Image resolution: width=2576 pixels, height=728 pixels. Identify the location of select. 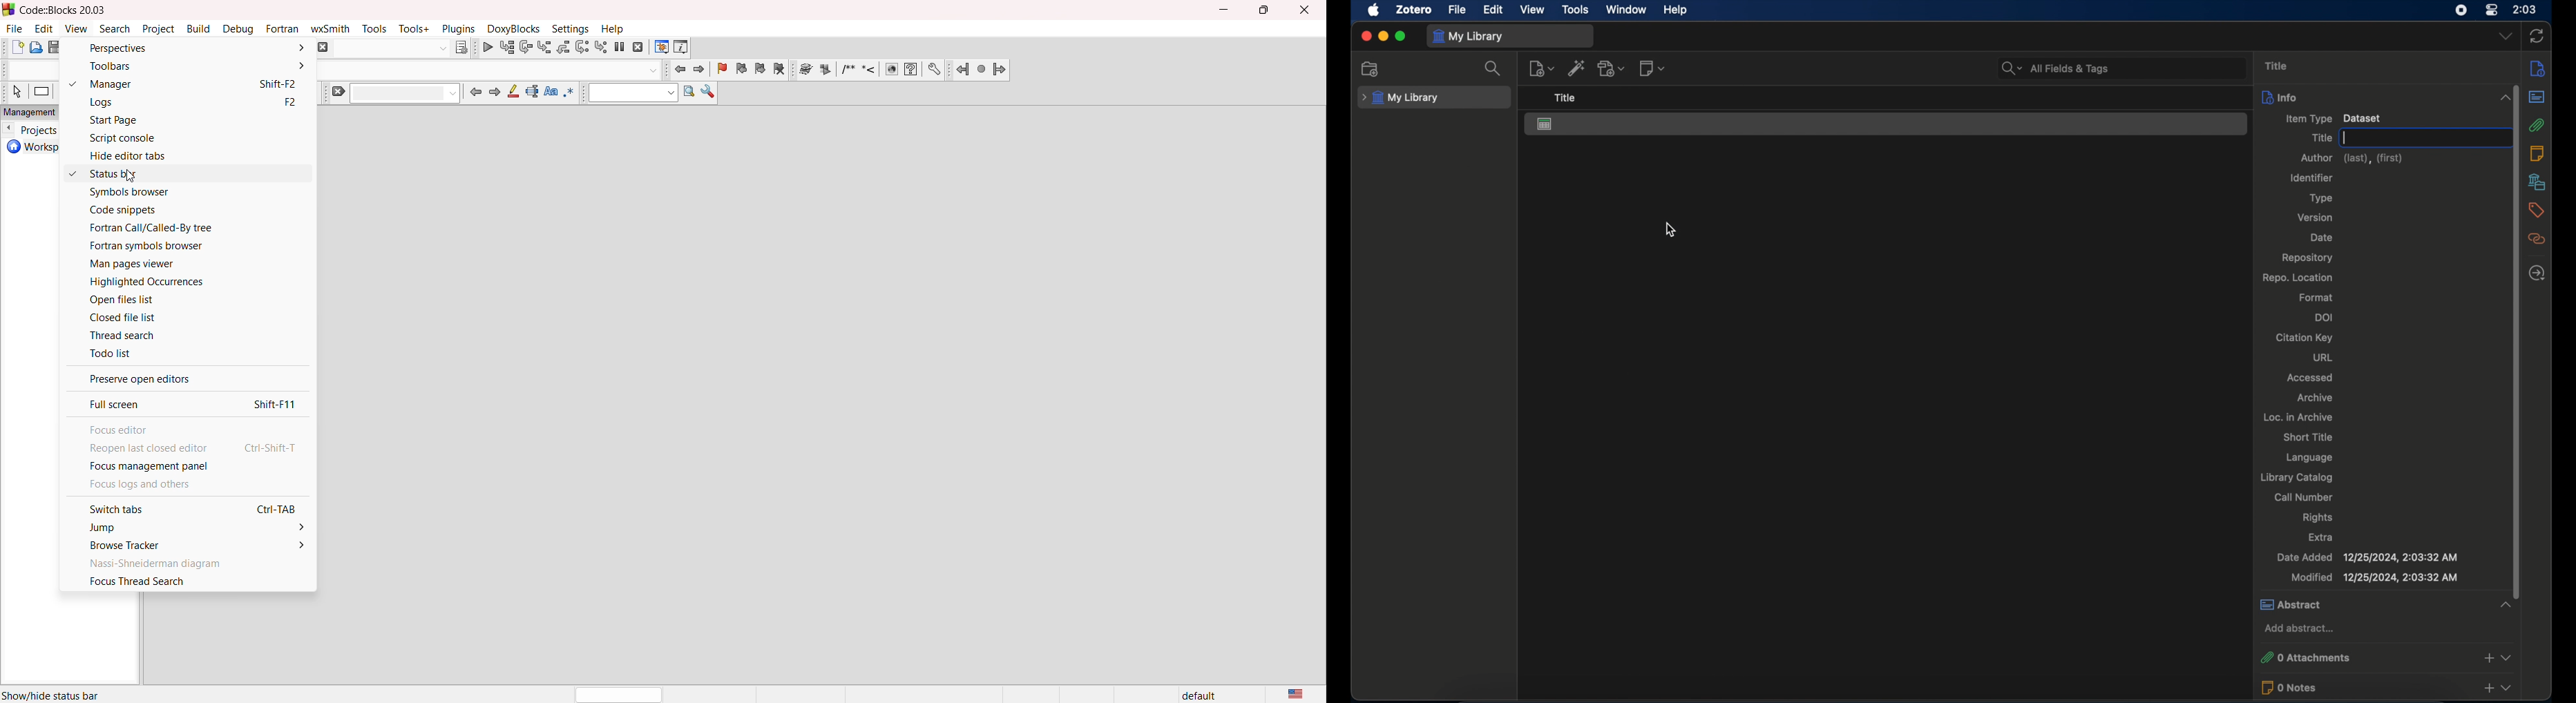
(16, 92).